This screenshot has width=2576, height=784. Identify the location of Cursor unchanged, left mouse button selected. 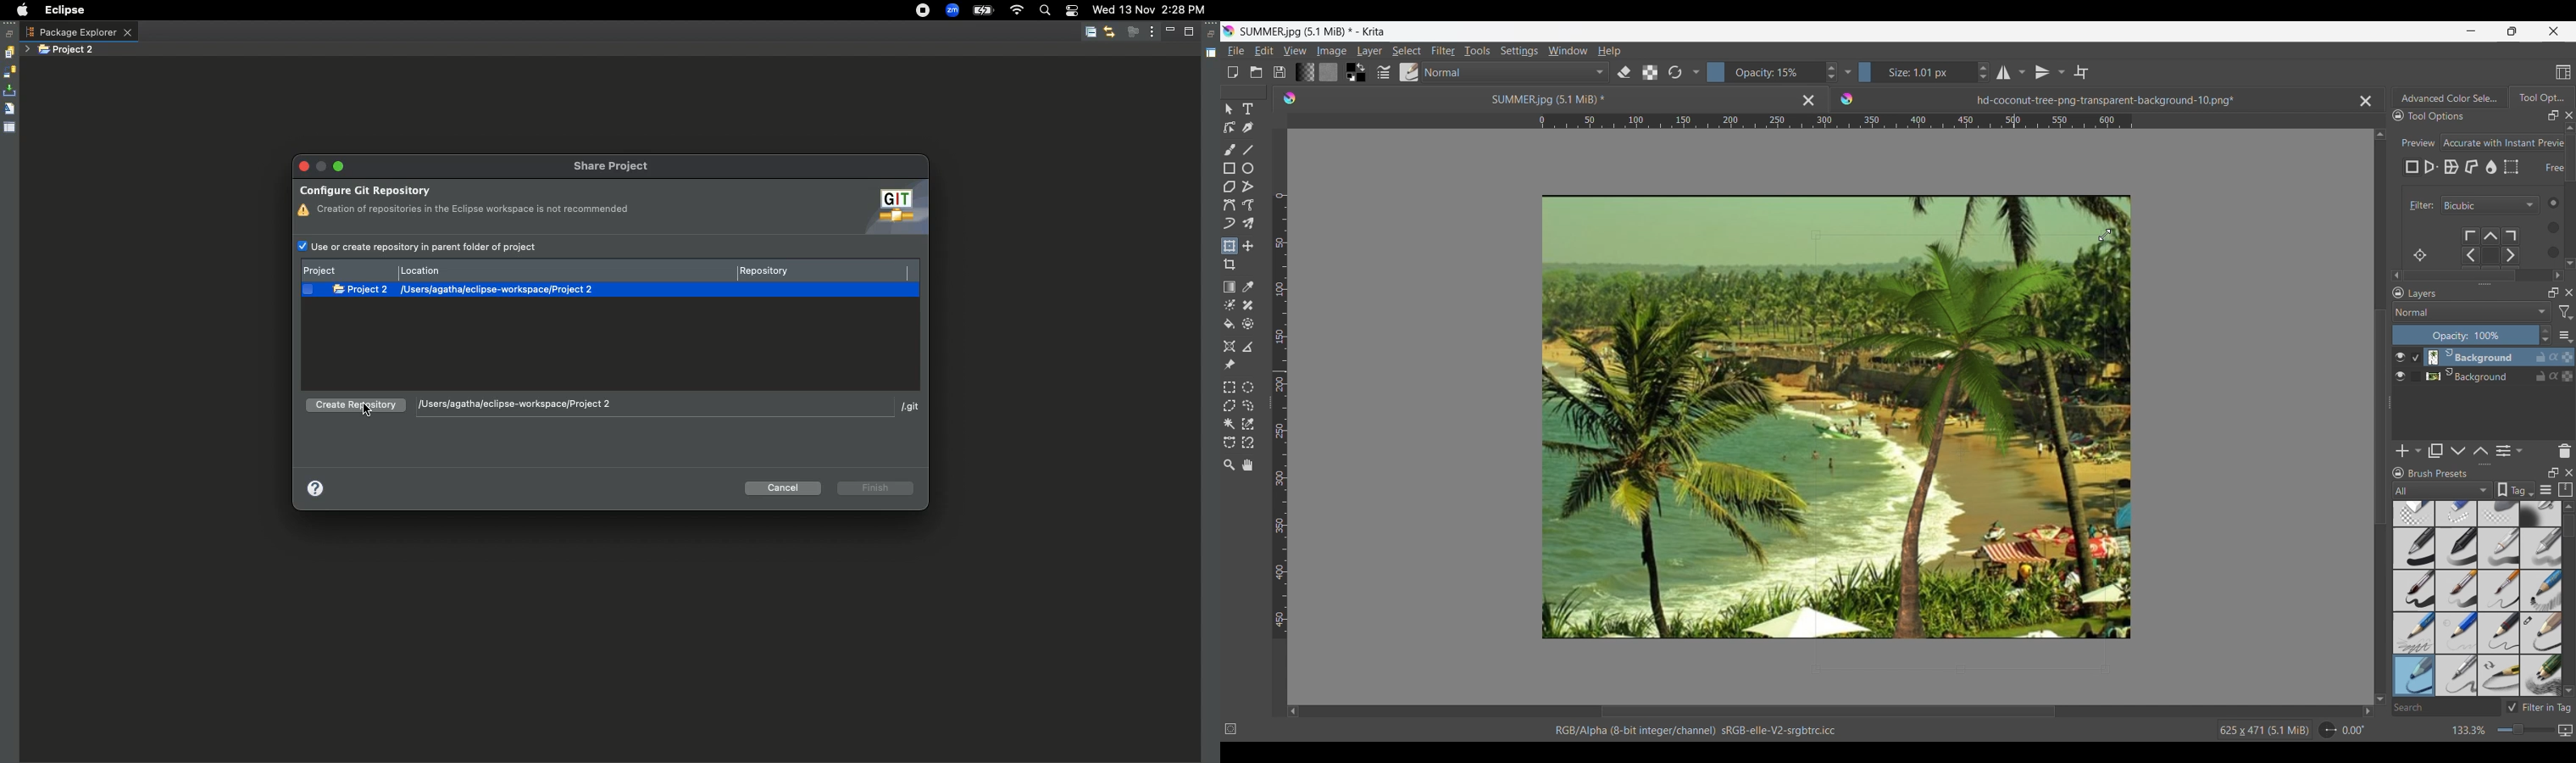
(2015, 371).